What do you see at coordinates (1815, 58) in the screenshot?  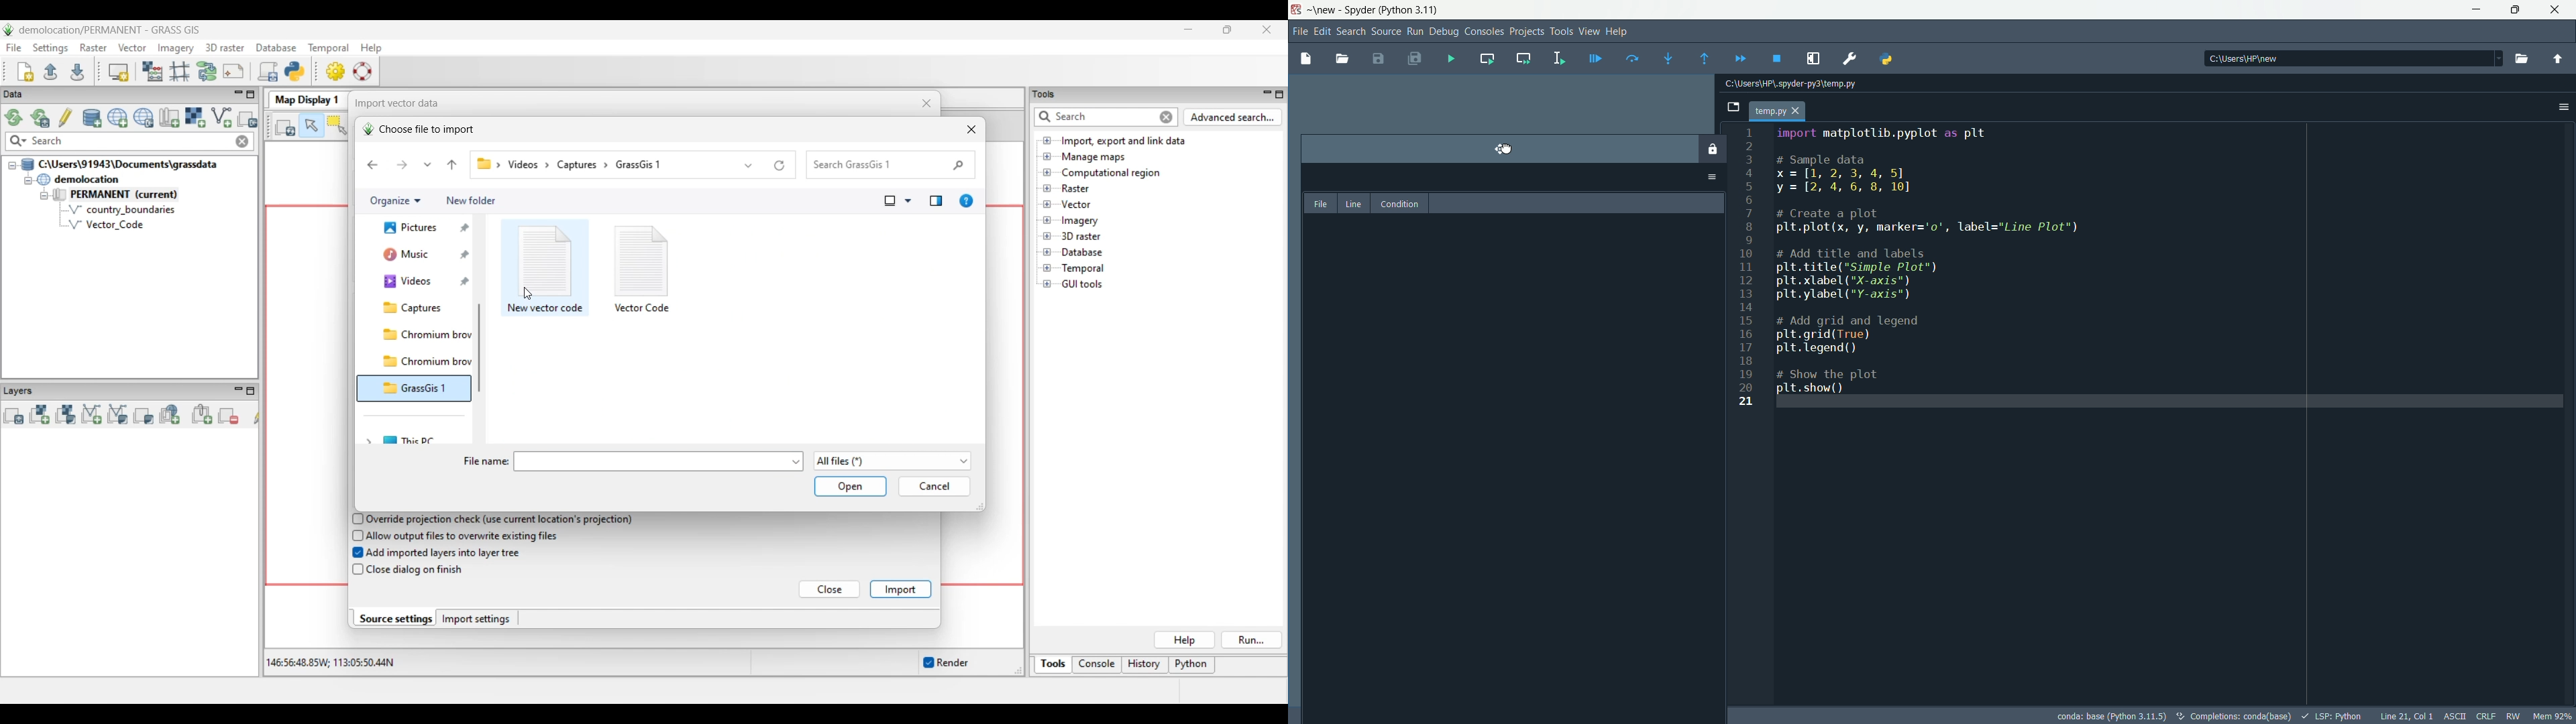 I see `maximize current pane` at bounding box center [1815, 58].